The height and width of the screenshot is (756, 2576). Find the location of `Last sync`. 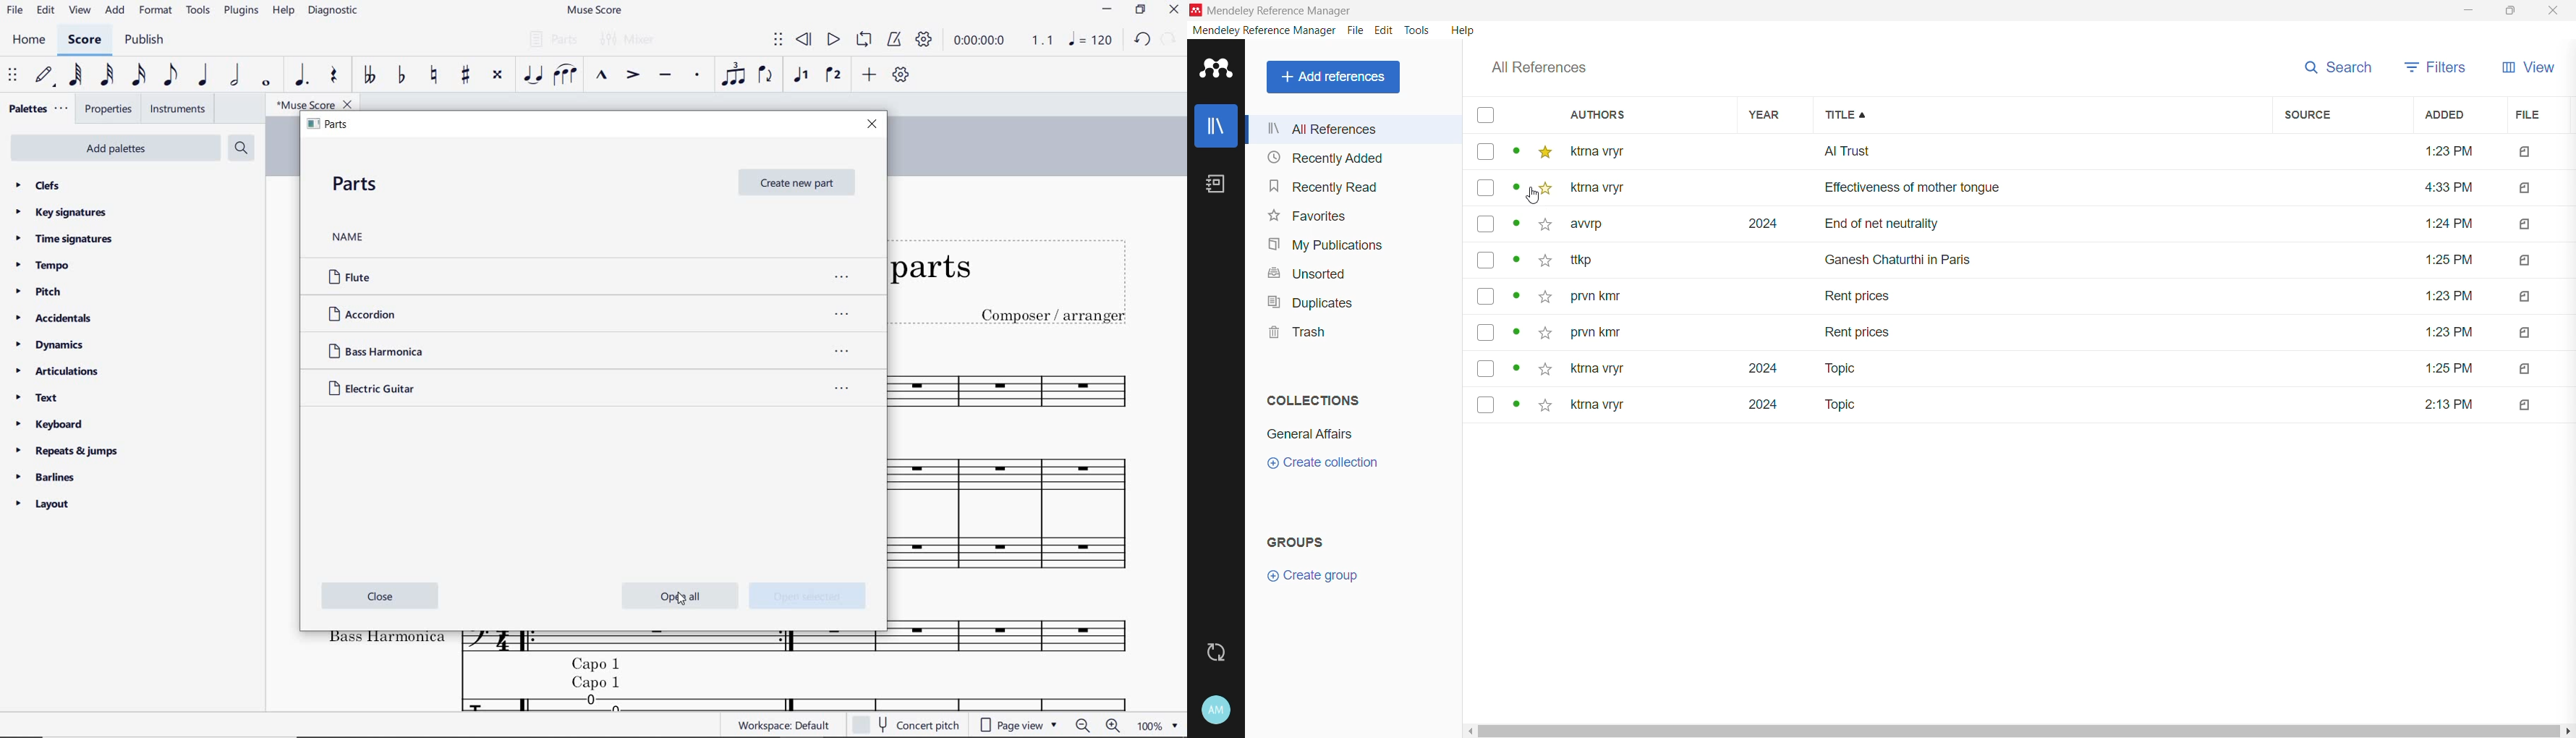

Last sync is located at coordinates (1215, 653).